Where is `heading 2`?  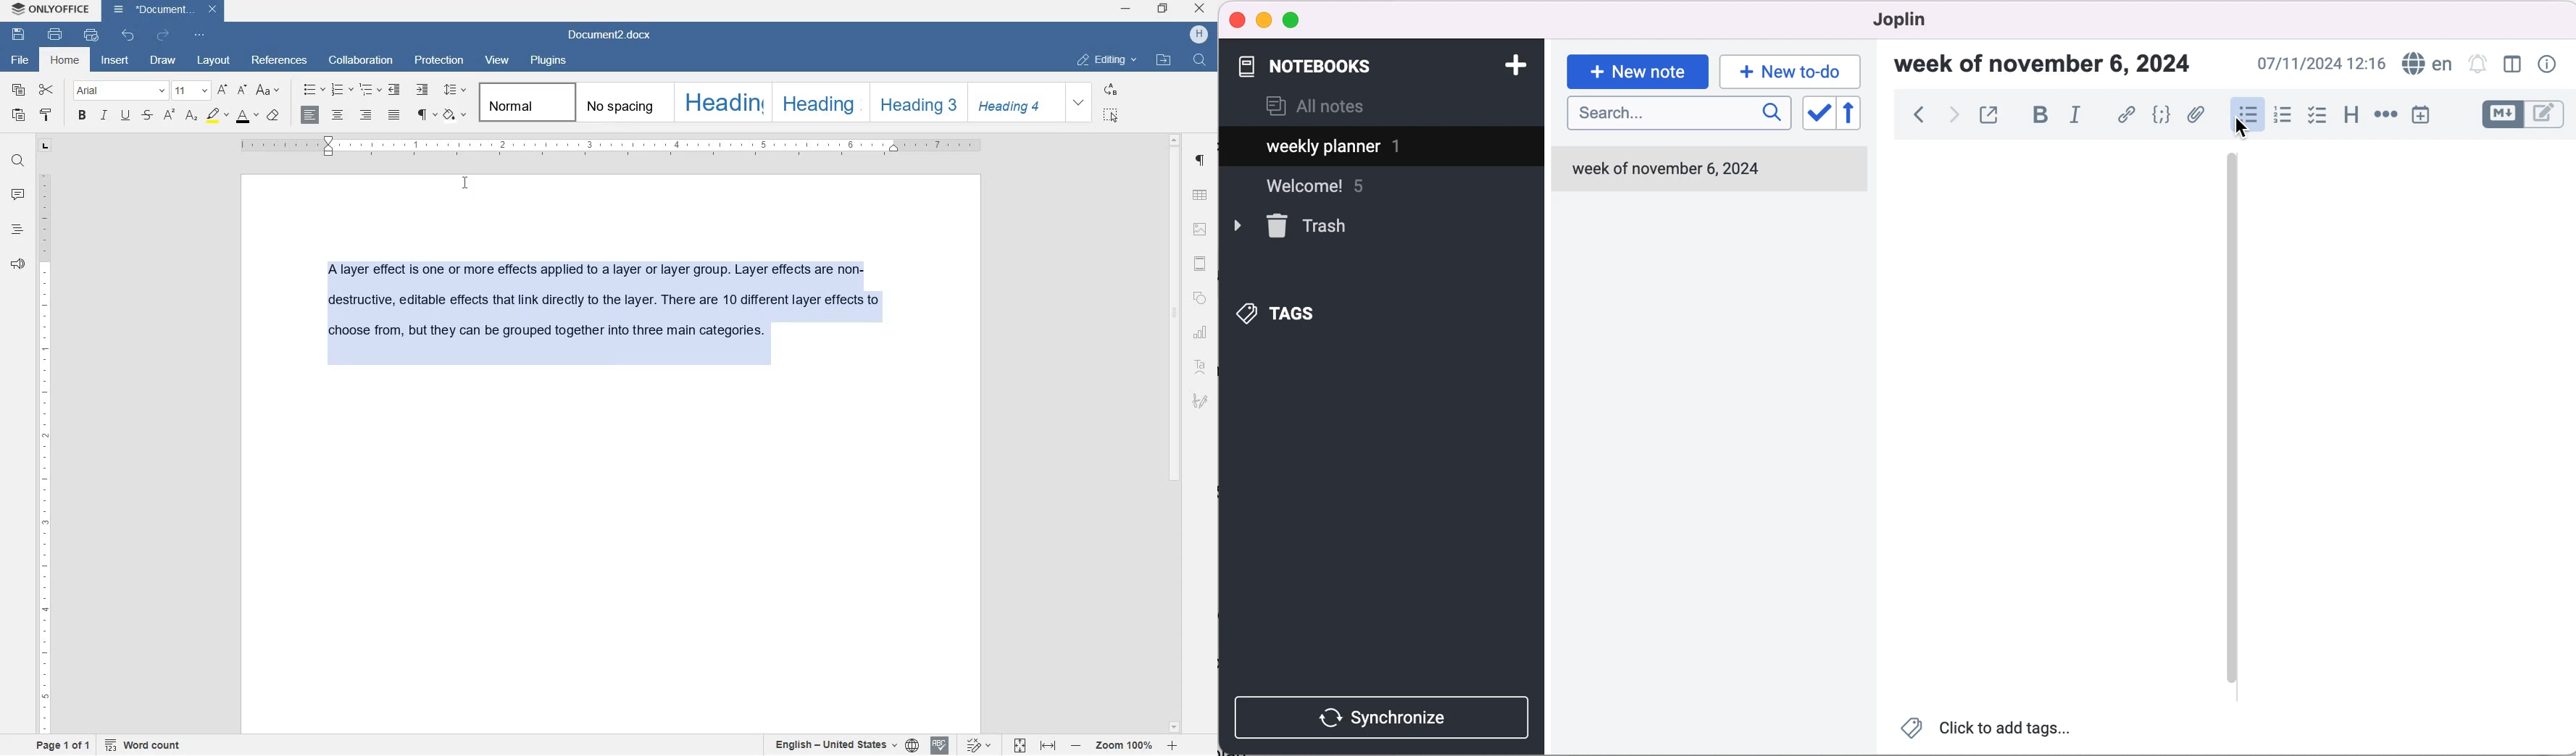 heading 2 is located at coordinates (819, 102).